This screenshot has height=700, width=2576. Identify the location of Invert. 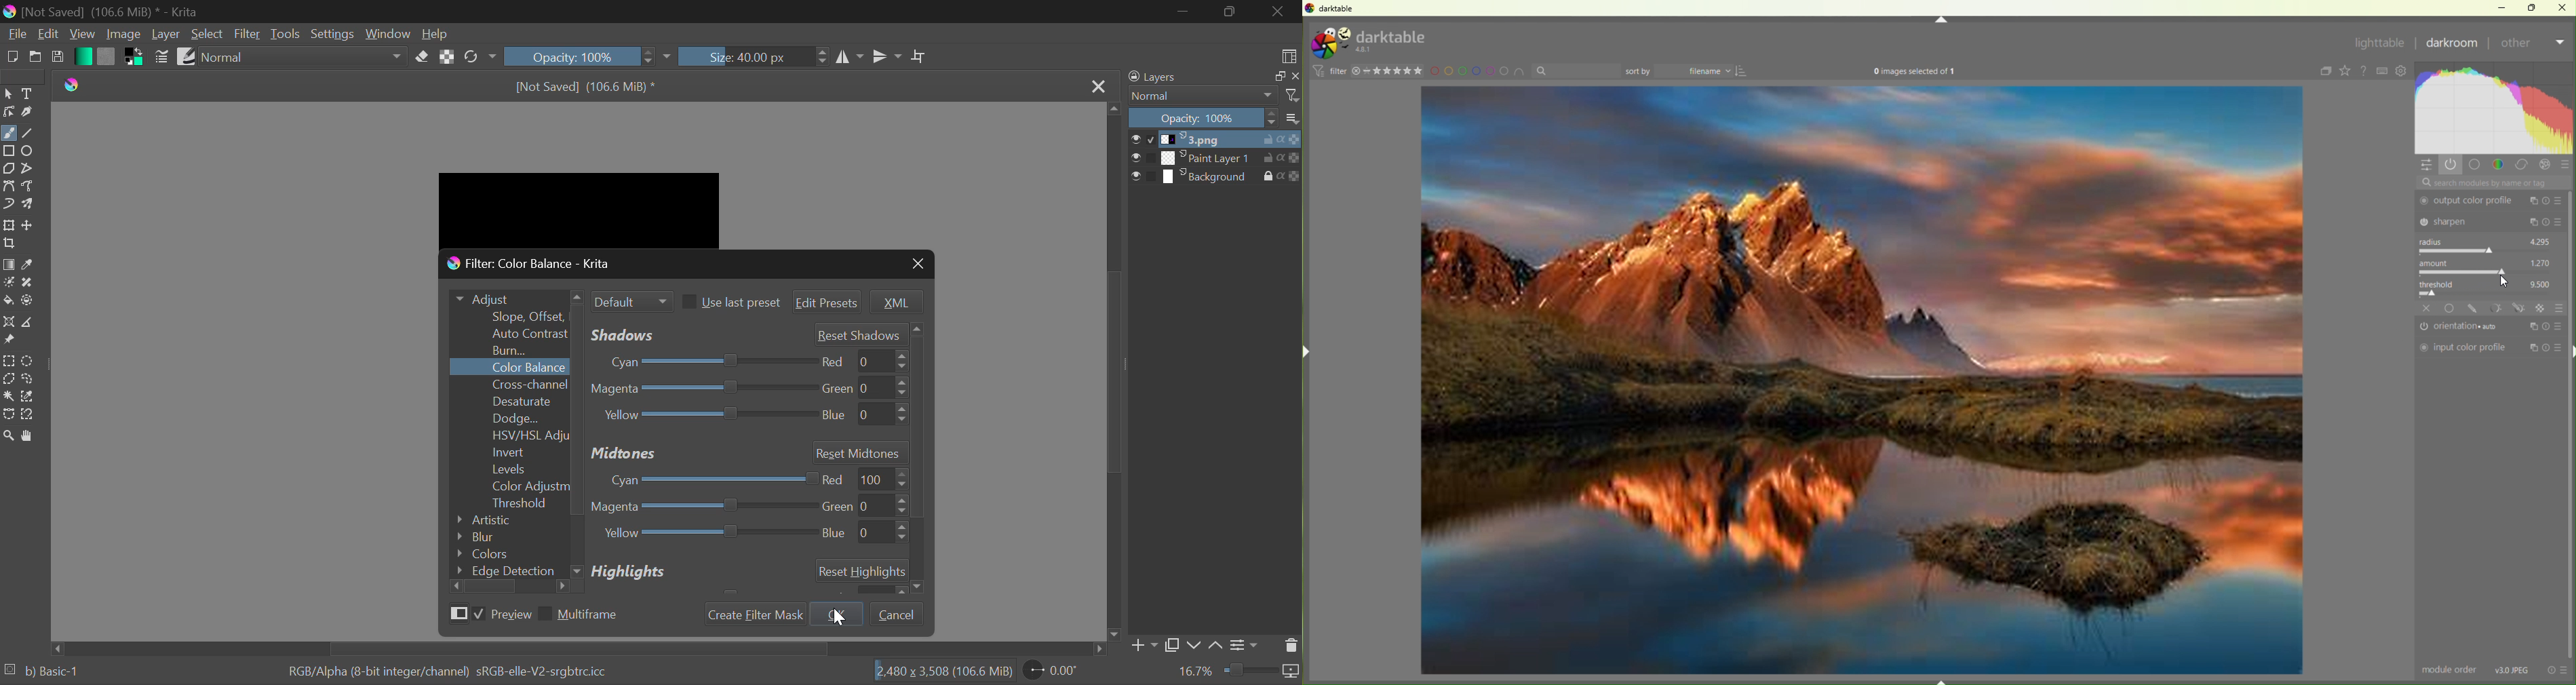
(511, 452).